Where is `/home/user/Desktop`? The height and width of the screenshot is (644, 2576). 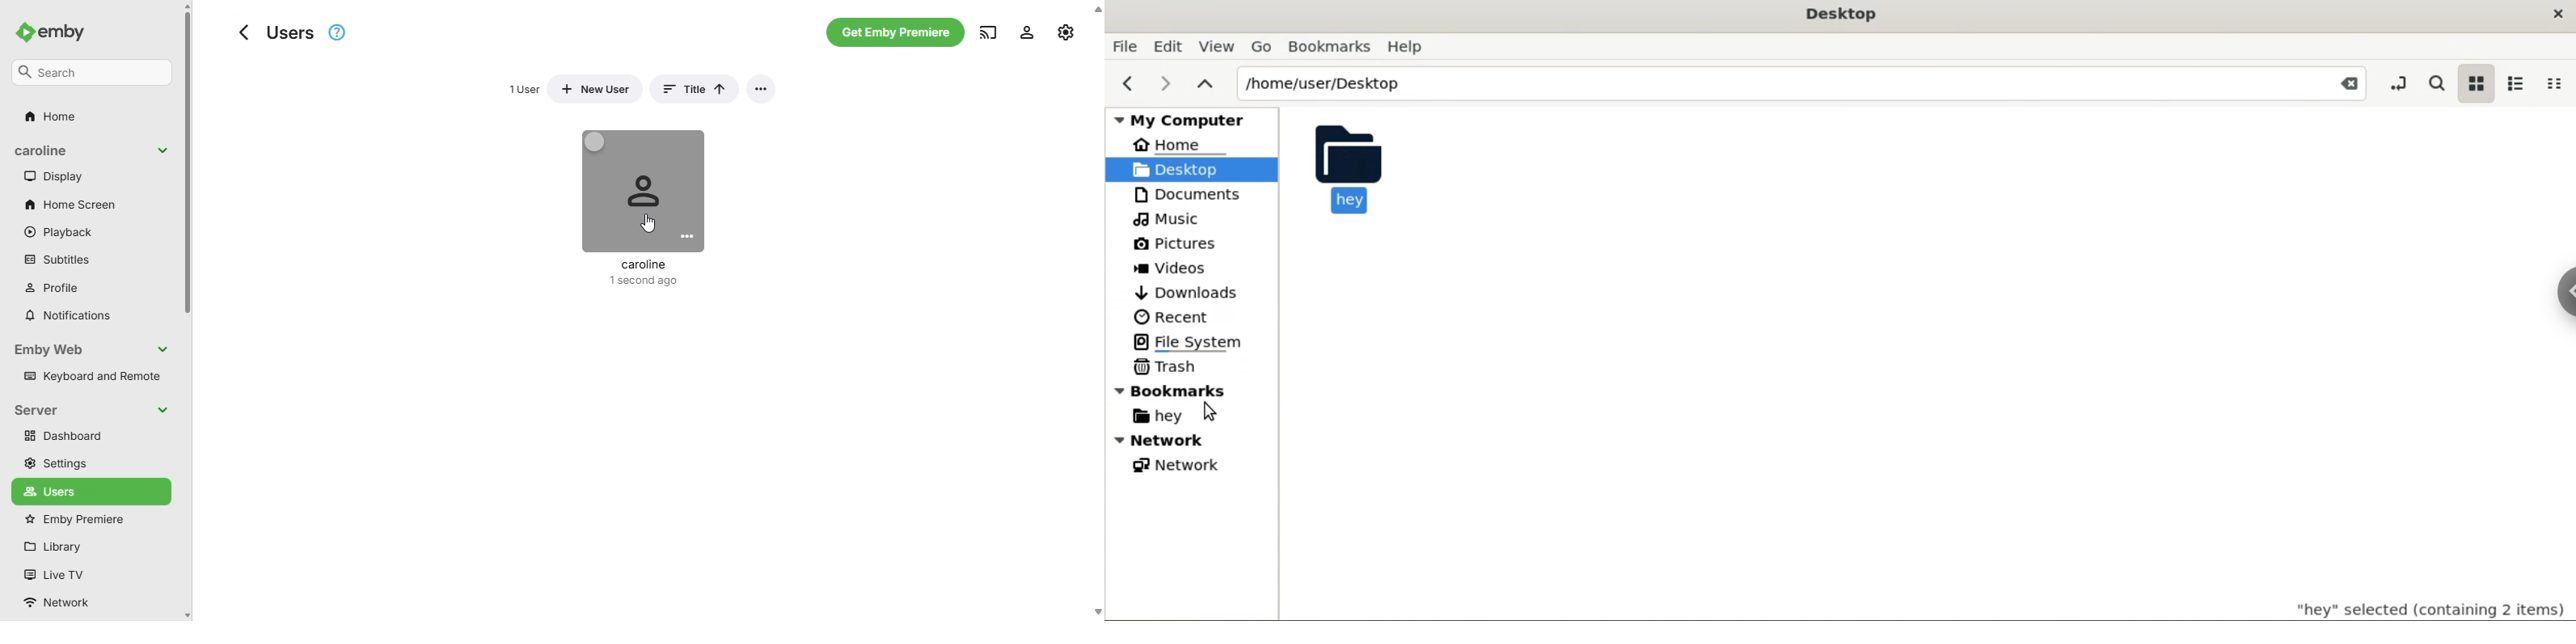
/home/user/Desktop is located at coordinates (1772, 83).